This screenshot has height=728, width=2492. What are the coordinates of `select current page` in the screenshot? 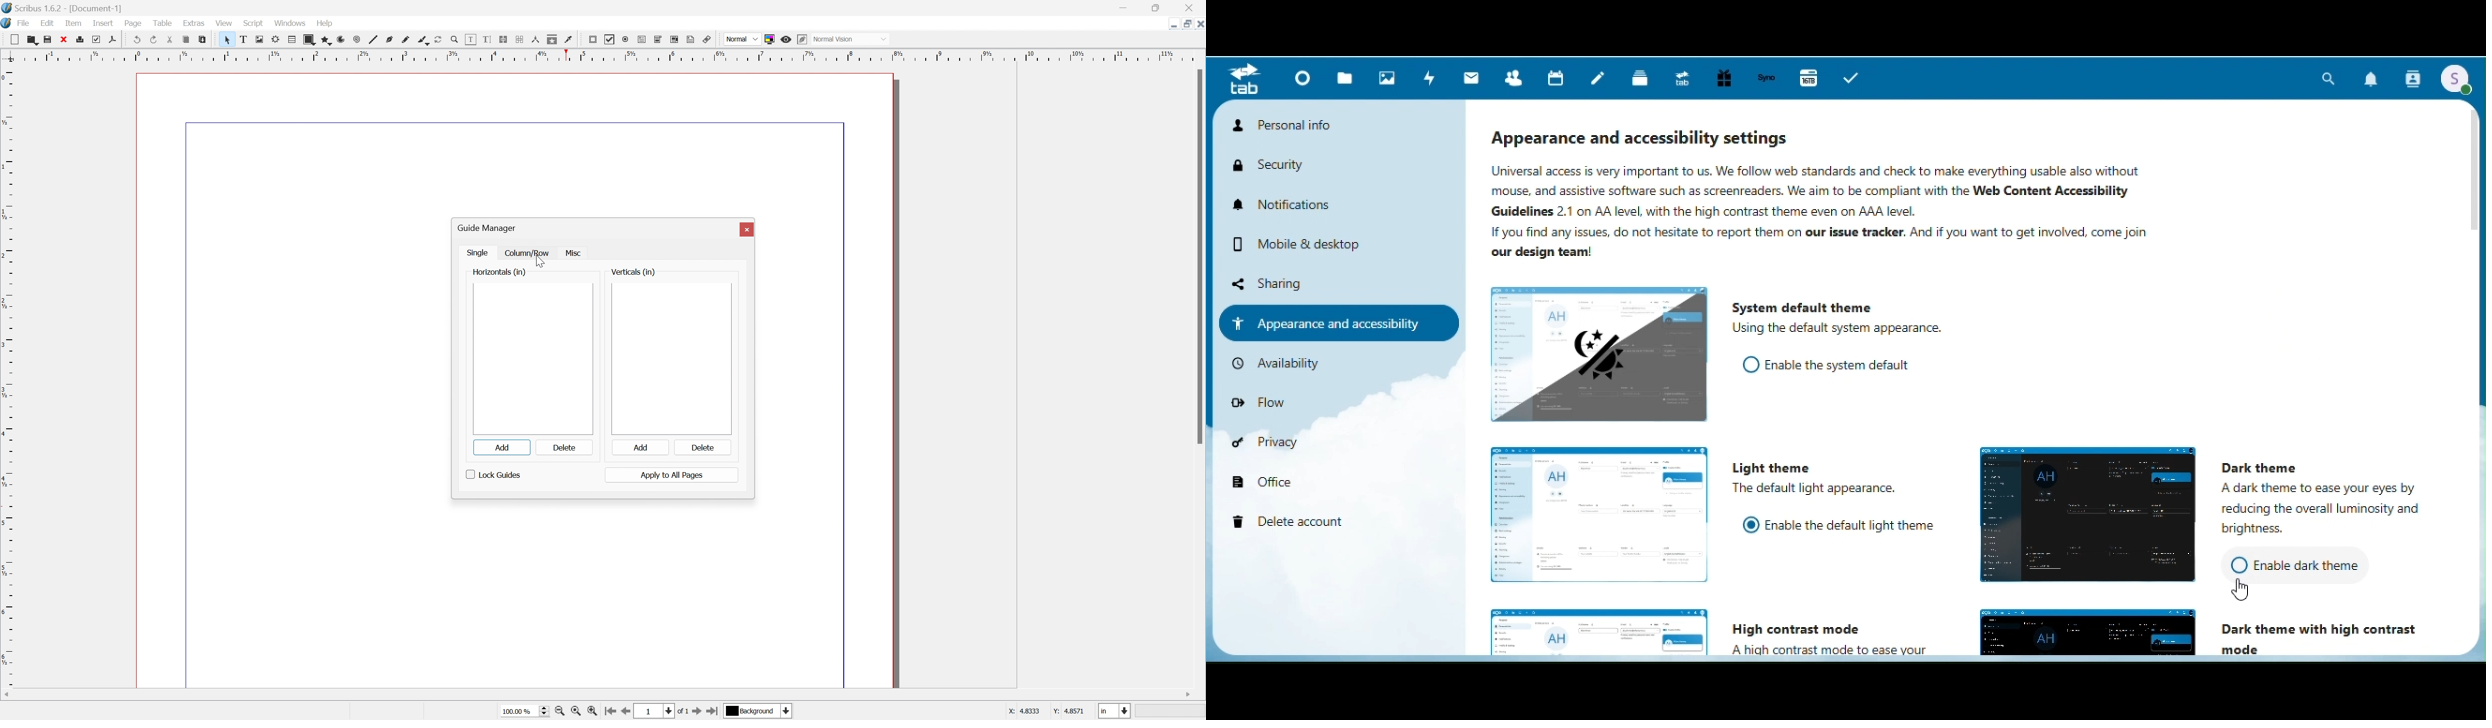 It's located at (661, 712).